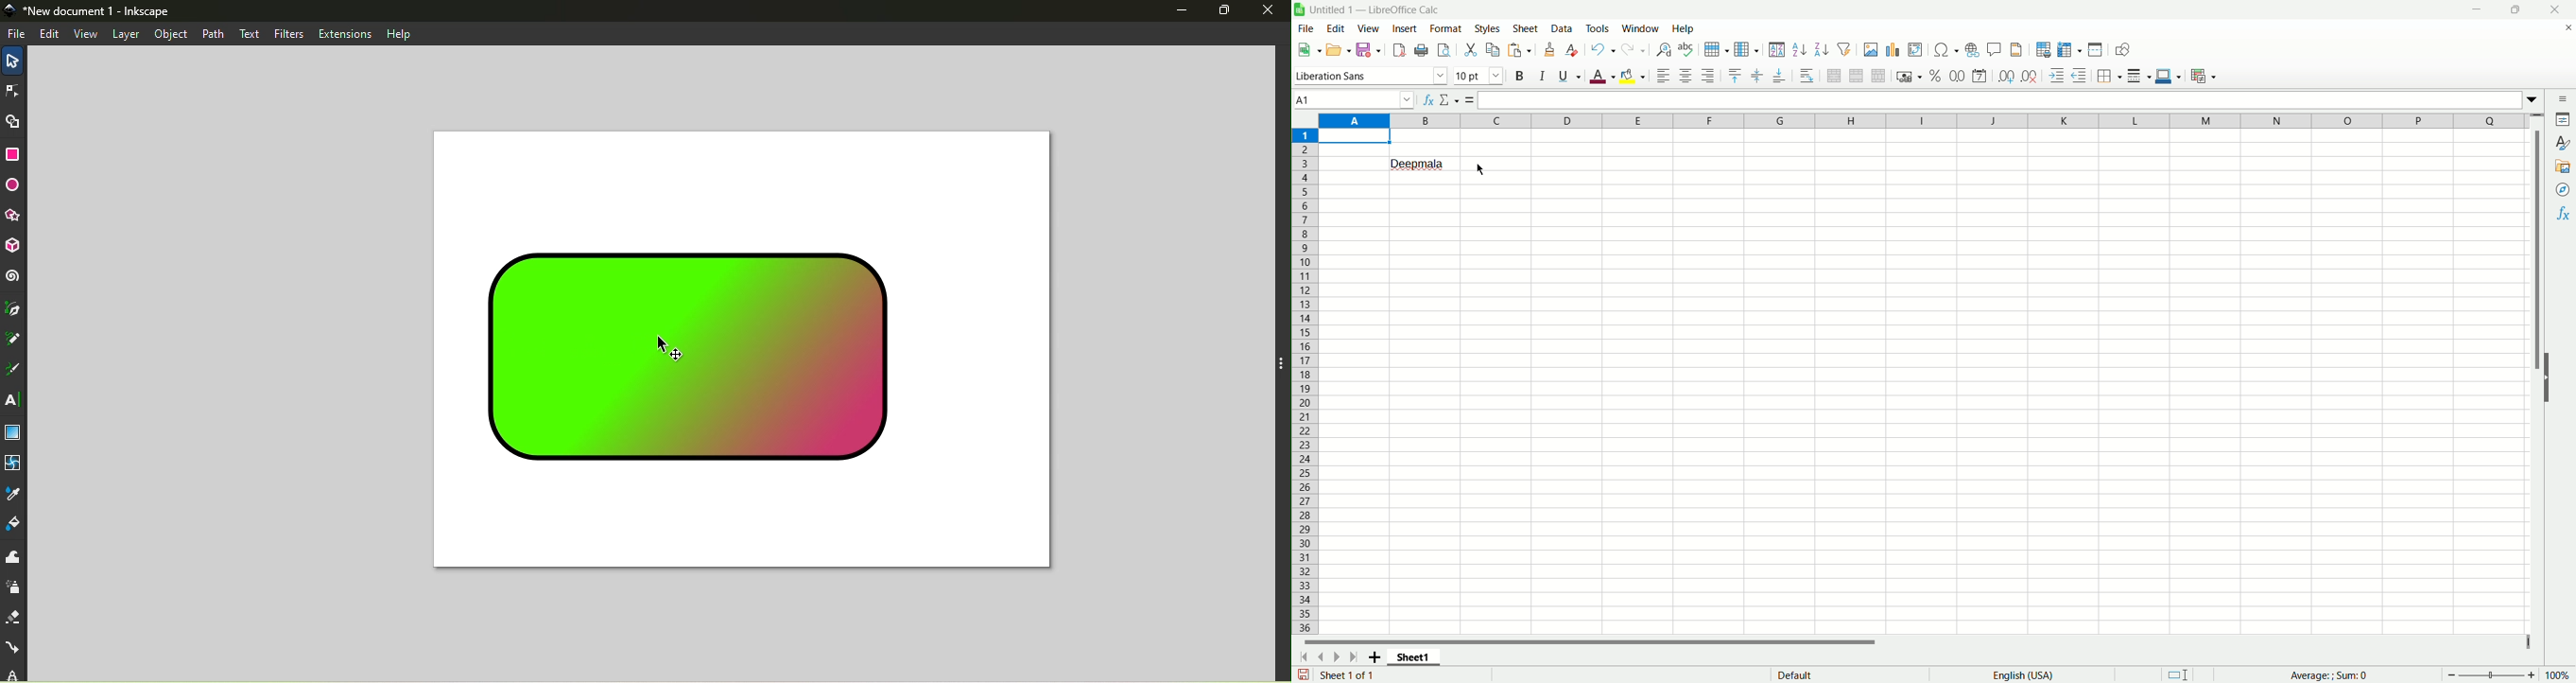 This screenshot has width=2576, height=700. I want to click on goto last sheet, so click(1352, 657).